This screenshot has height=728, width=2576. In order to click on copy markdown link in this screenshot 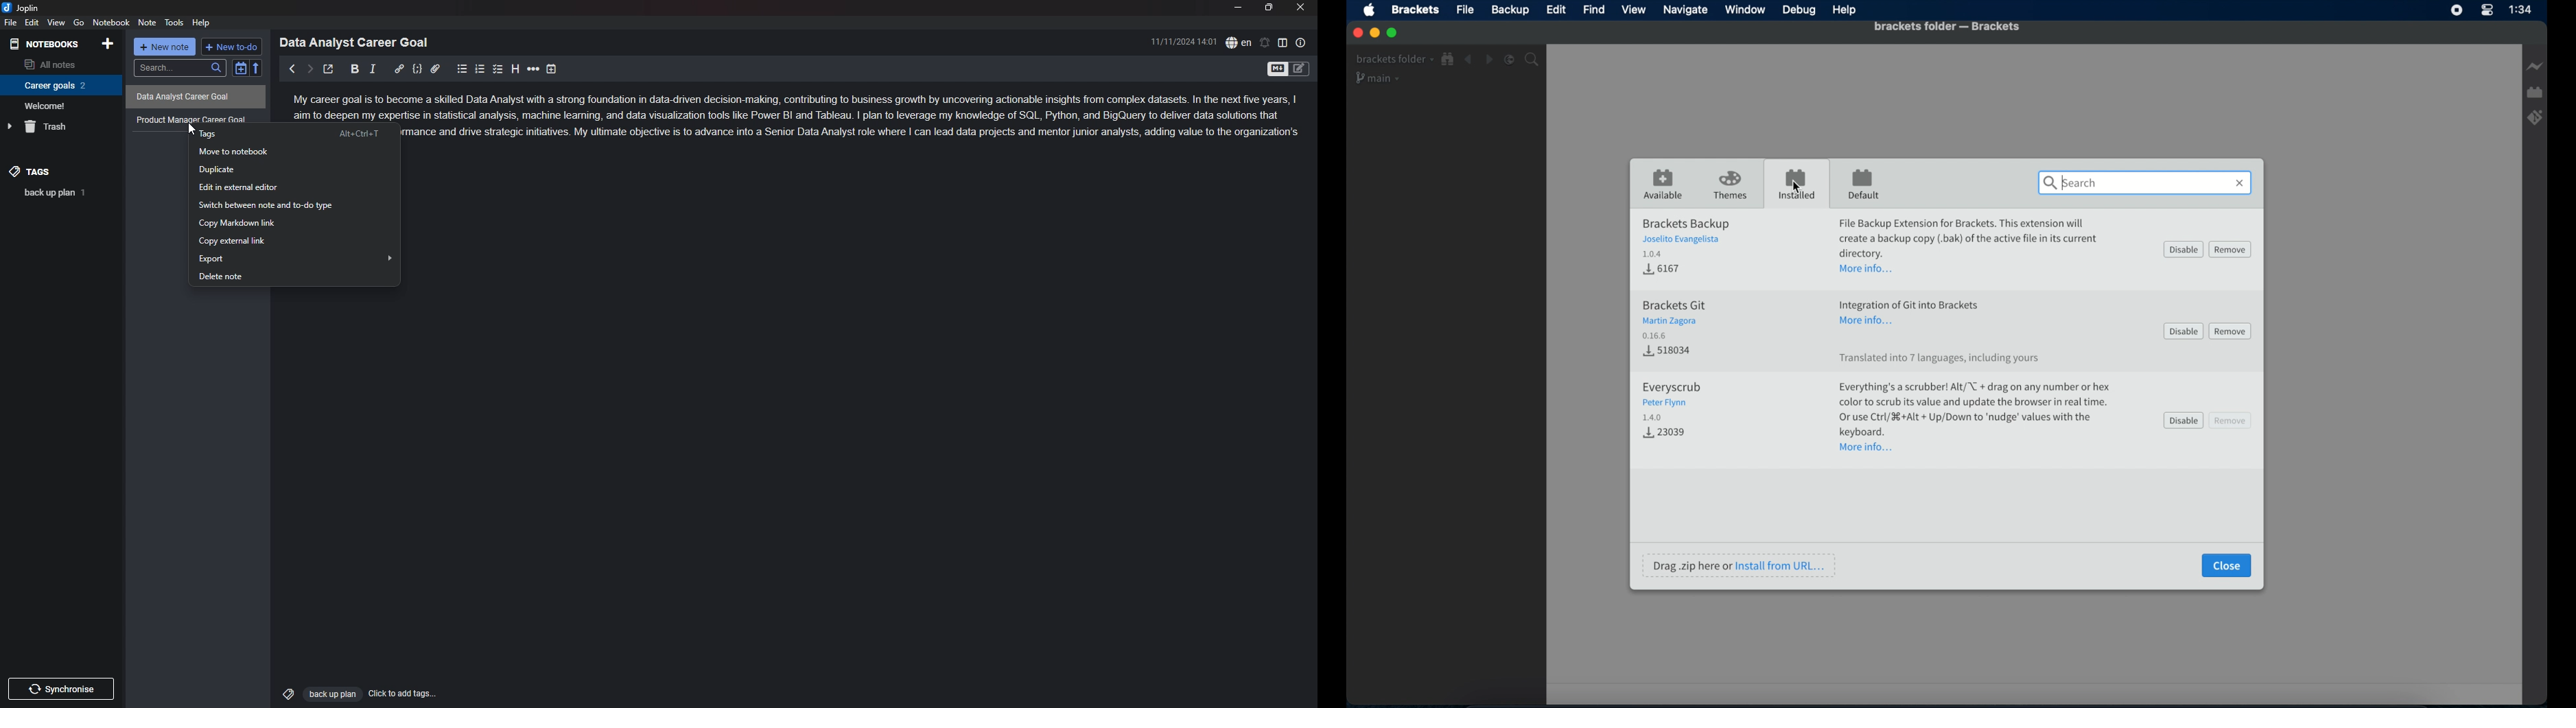, I will do `click(294, 223)`.